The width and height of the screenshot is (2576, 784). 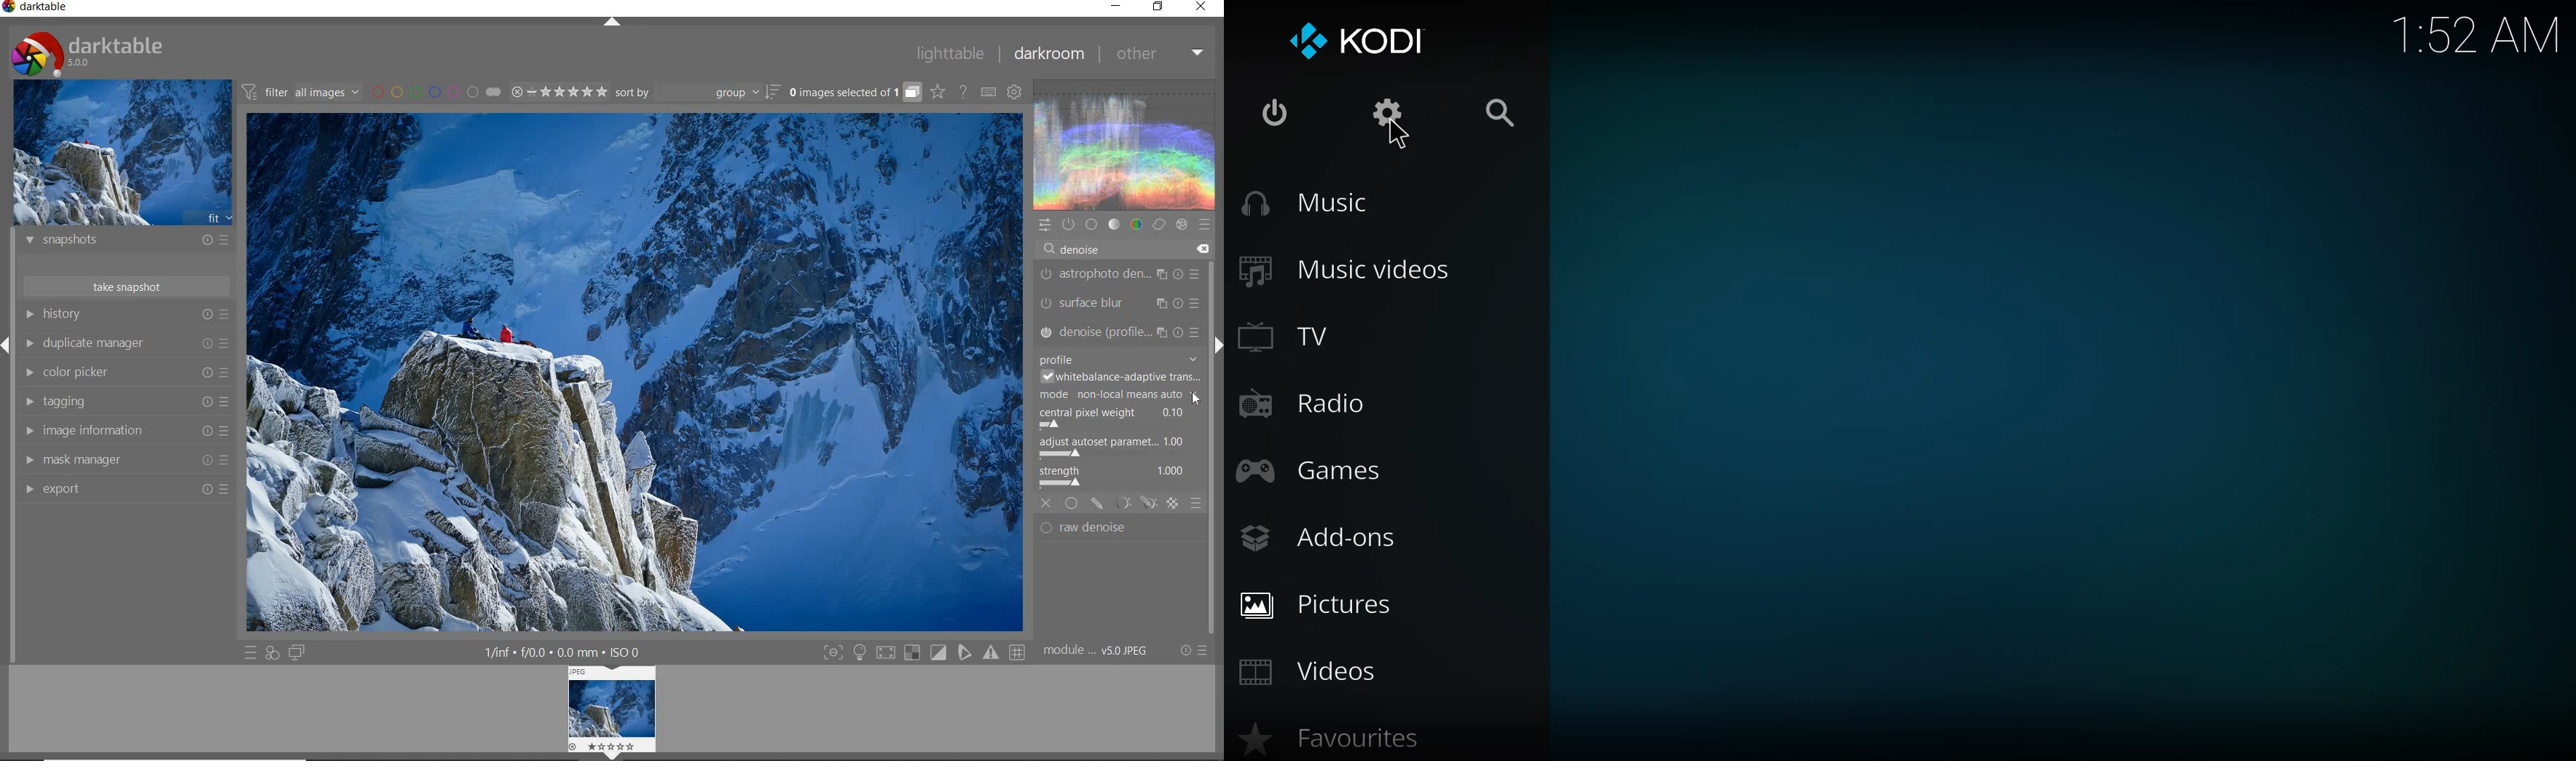 I want to click on Darktable, so click(x=36, y=9).